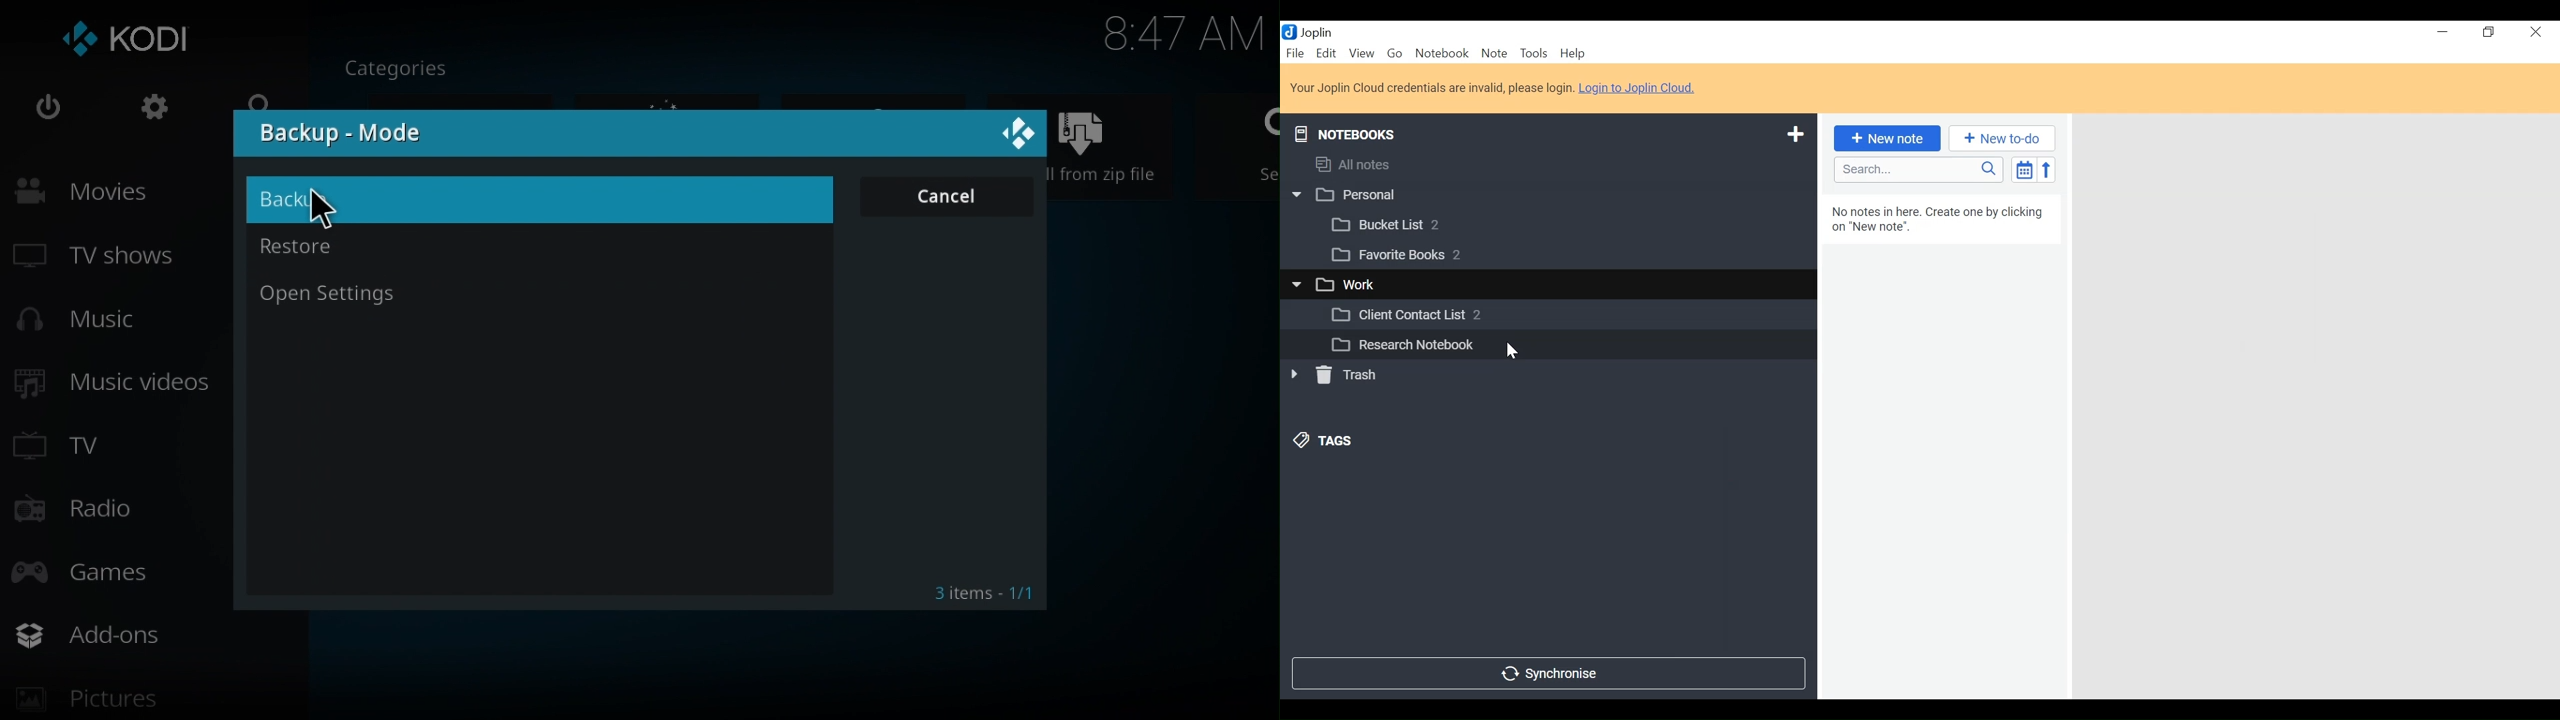  Describe the element at coordinates (2441, 32) in the screenshot. I see `Minimize` at that location.